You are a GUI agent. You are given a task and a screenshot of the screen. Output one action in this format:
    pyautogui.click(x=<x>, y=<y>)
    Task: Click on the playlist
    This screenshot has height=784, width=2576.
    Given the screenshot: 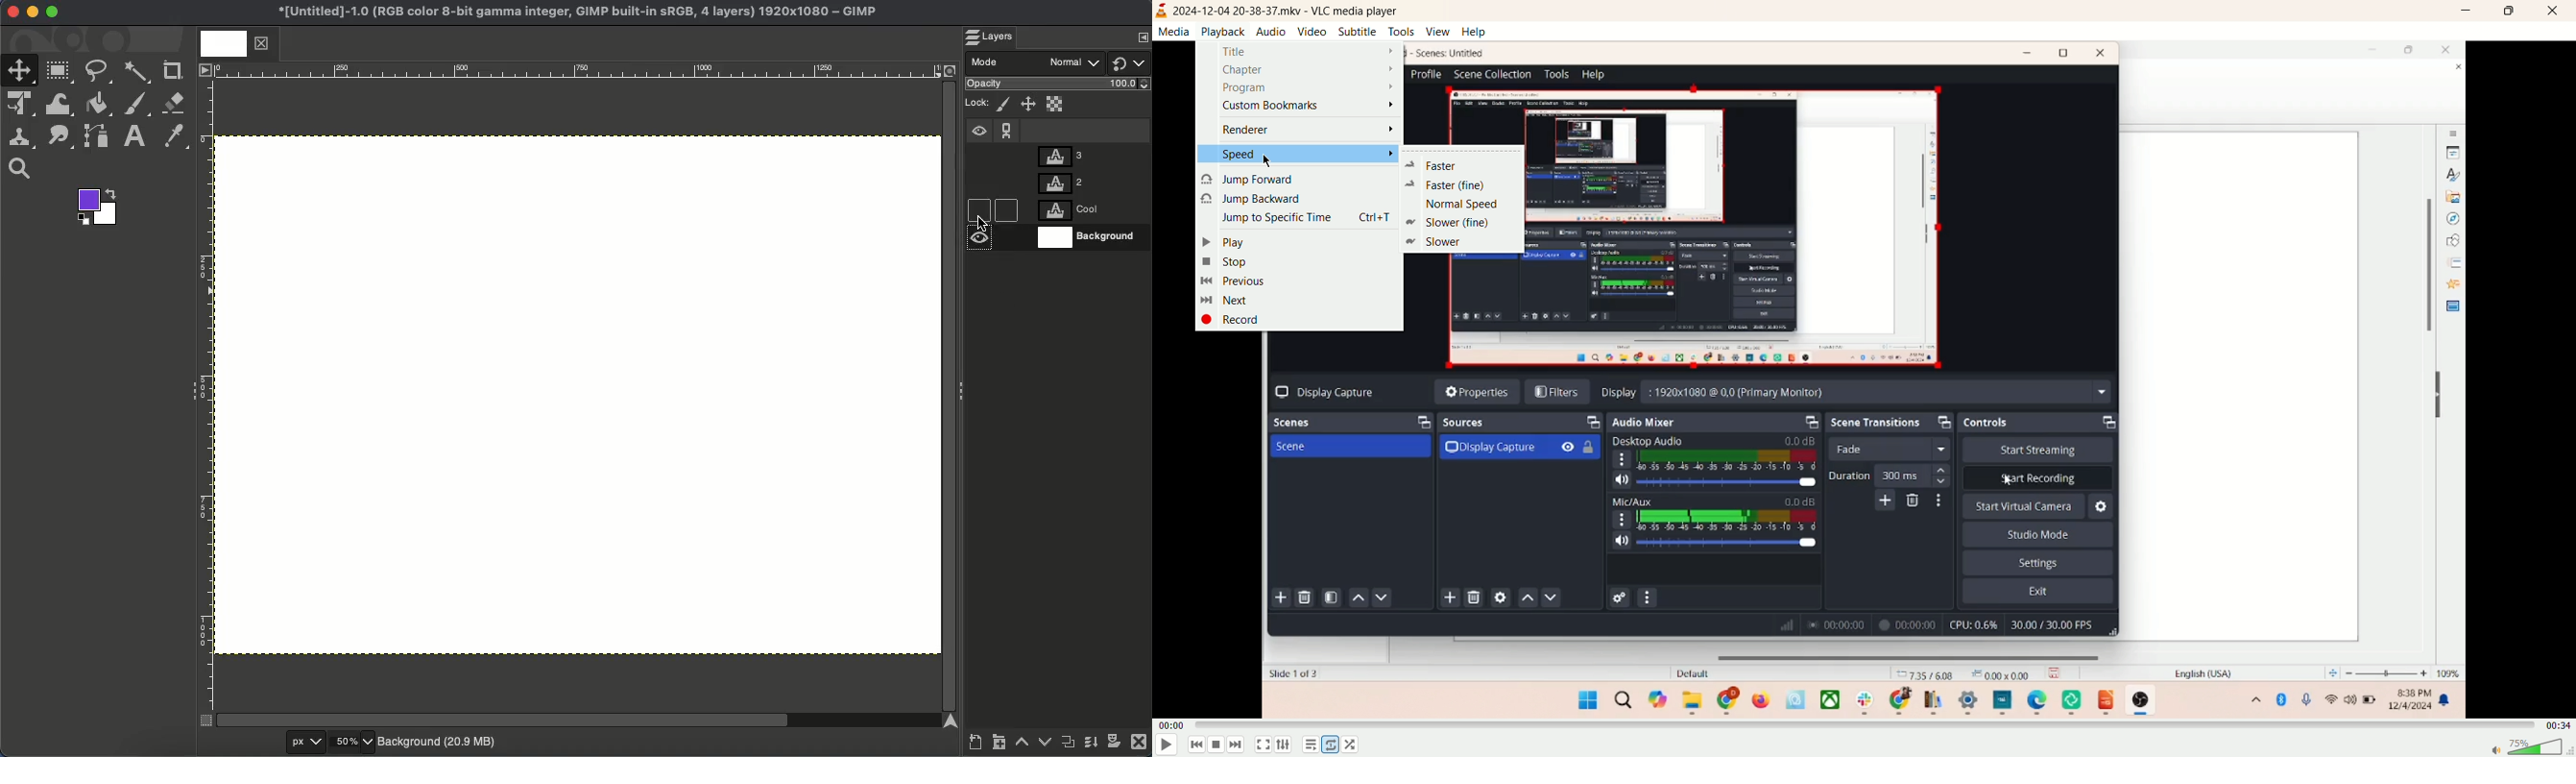 What is the action you would take?
    pyautogui.click(x=1307, y=747)
    